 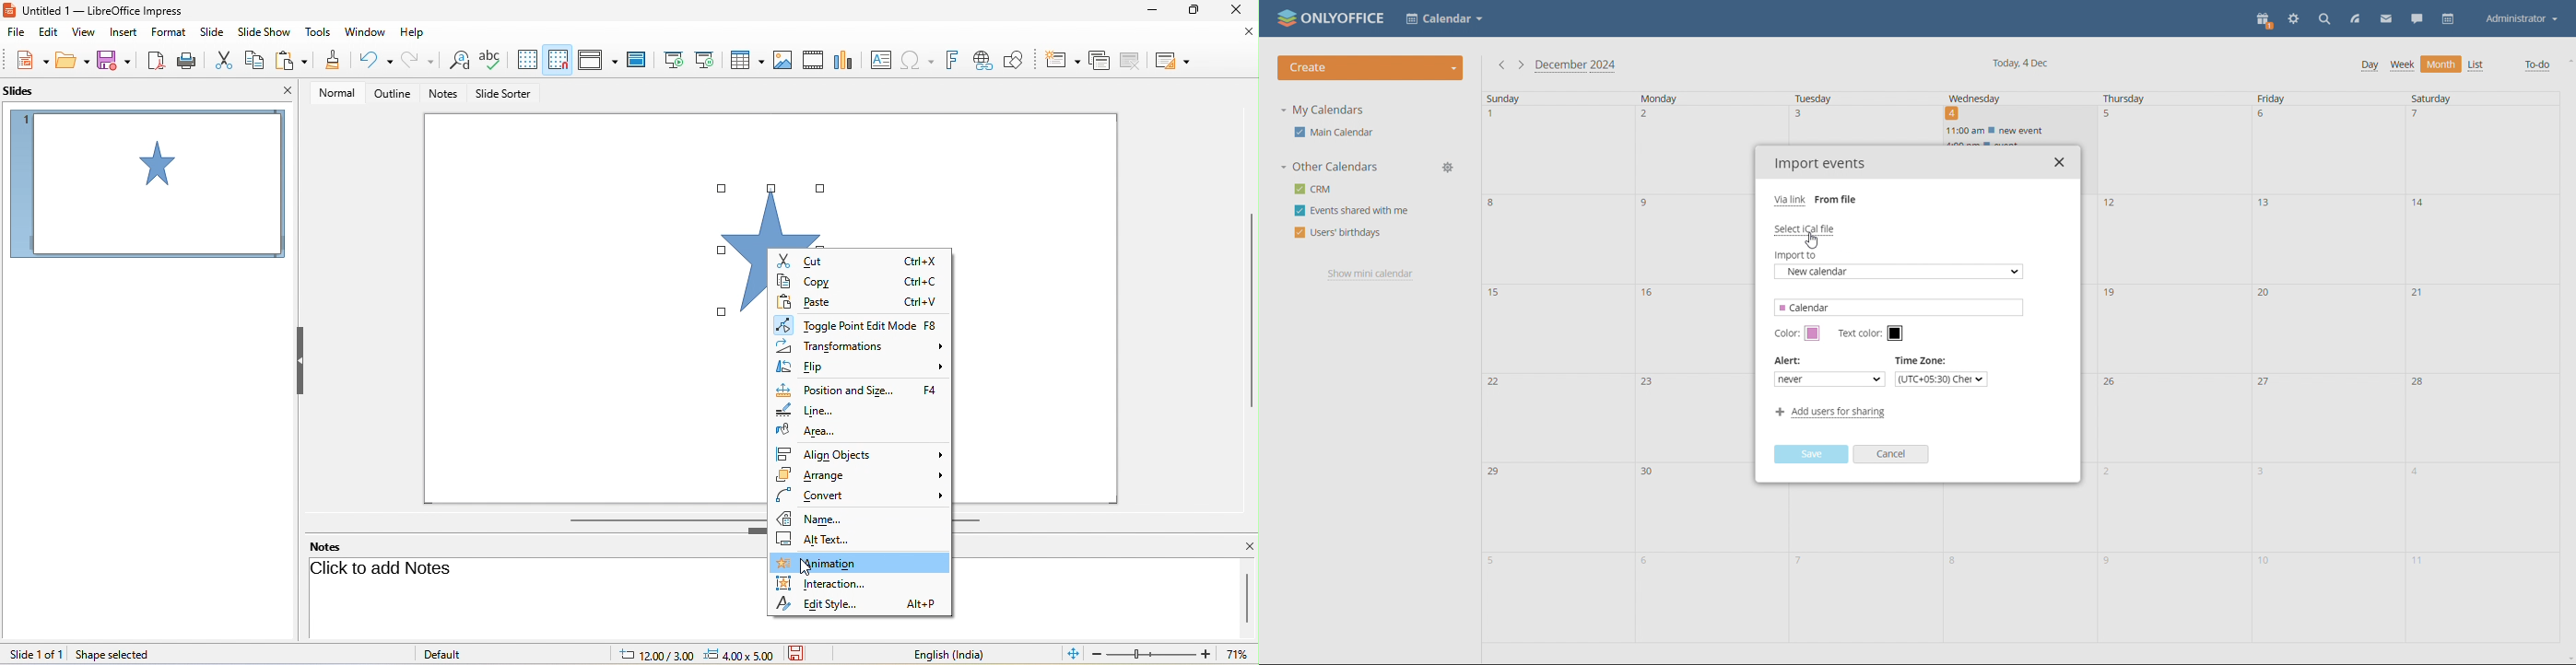 I want to click on slideshow, so click(x=264, y=33).